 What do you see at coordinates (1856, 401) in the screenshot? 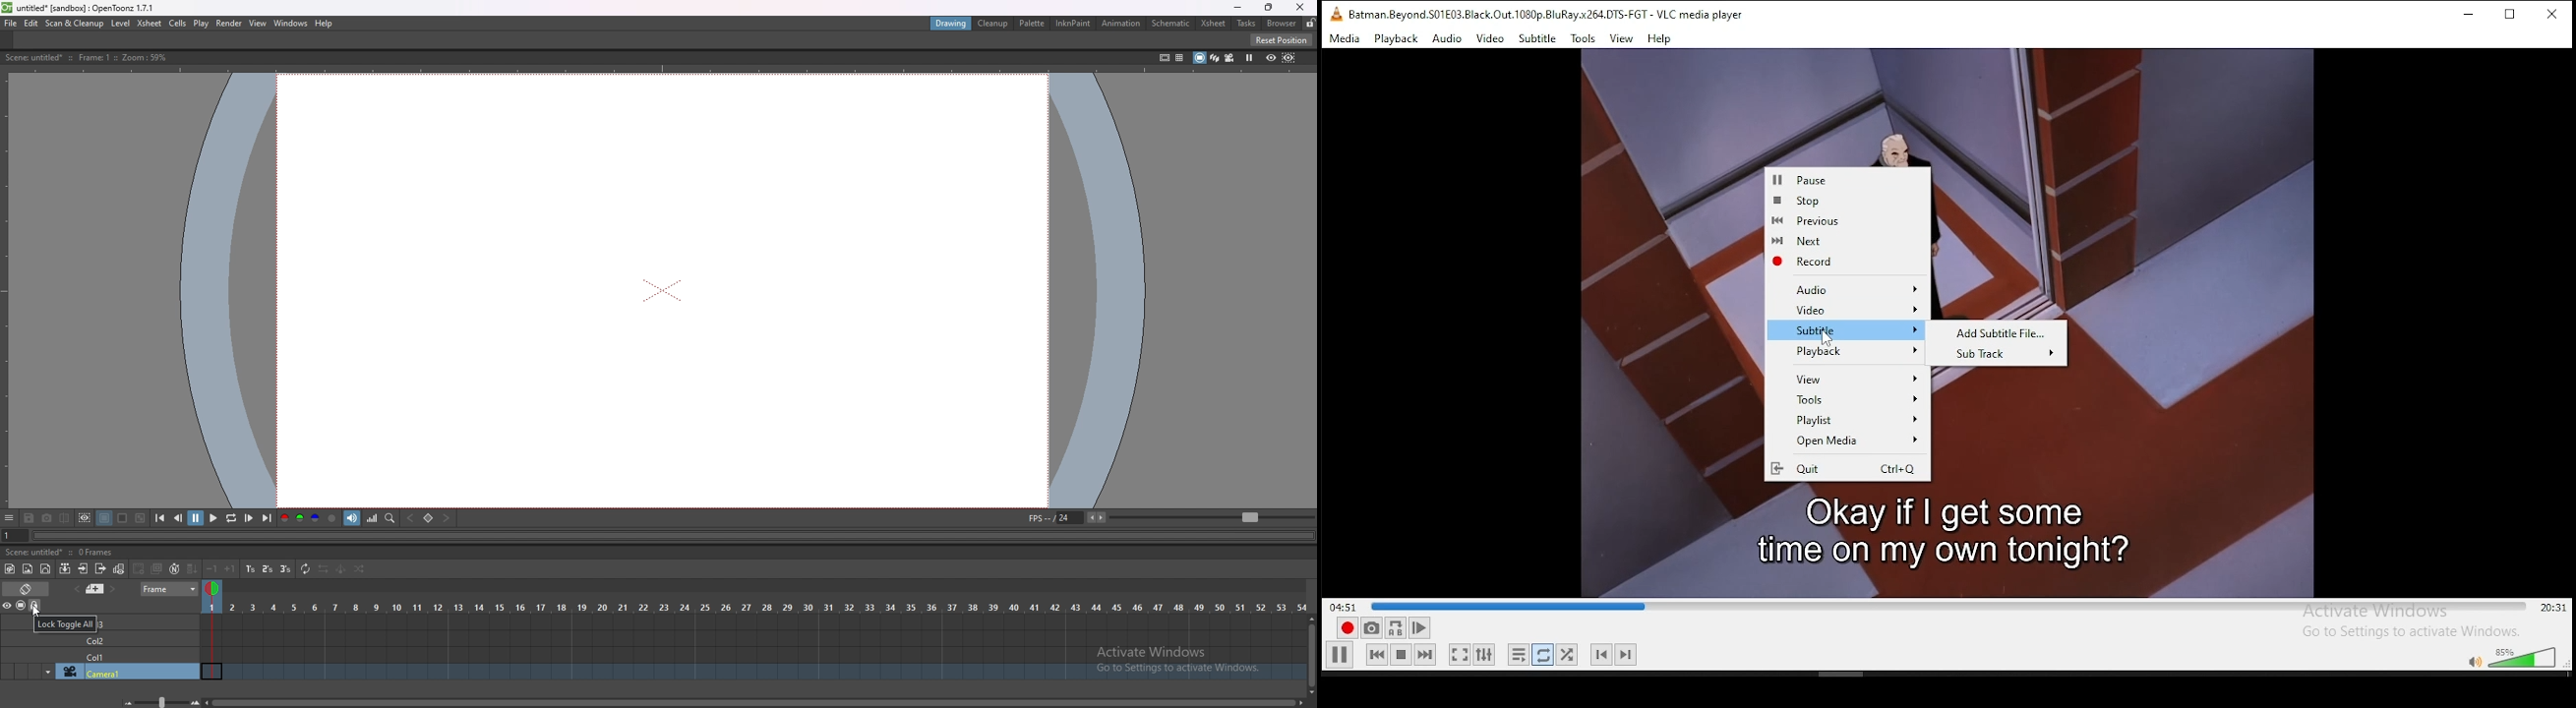
I see `Tools ` at bounding box center [1856, 401].